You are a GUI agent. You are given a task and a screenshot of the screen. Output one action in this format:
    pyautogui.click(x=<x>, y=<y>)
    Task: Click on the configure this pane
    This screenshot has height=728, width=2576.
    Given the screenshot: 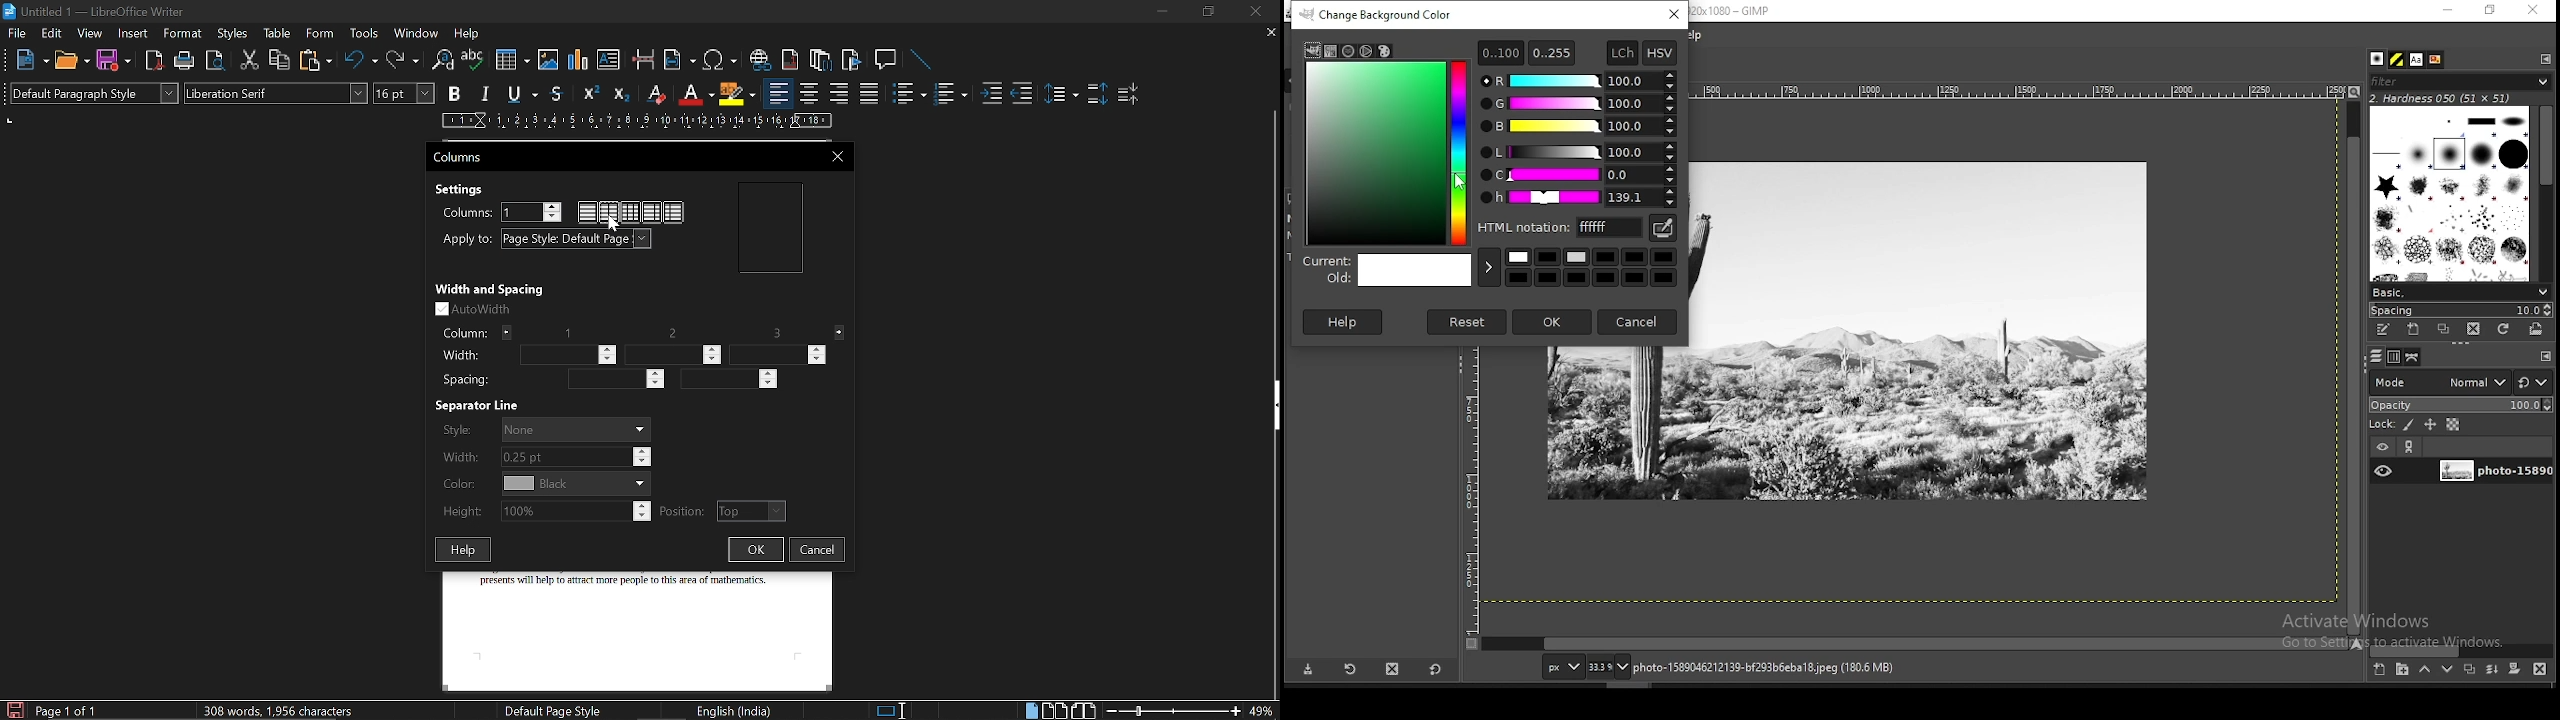 What is the action you would take?
    pyautogui.click(x=2544, y=58)
    